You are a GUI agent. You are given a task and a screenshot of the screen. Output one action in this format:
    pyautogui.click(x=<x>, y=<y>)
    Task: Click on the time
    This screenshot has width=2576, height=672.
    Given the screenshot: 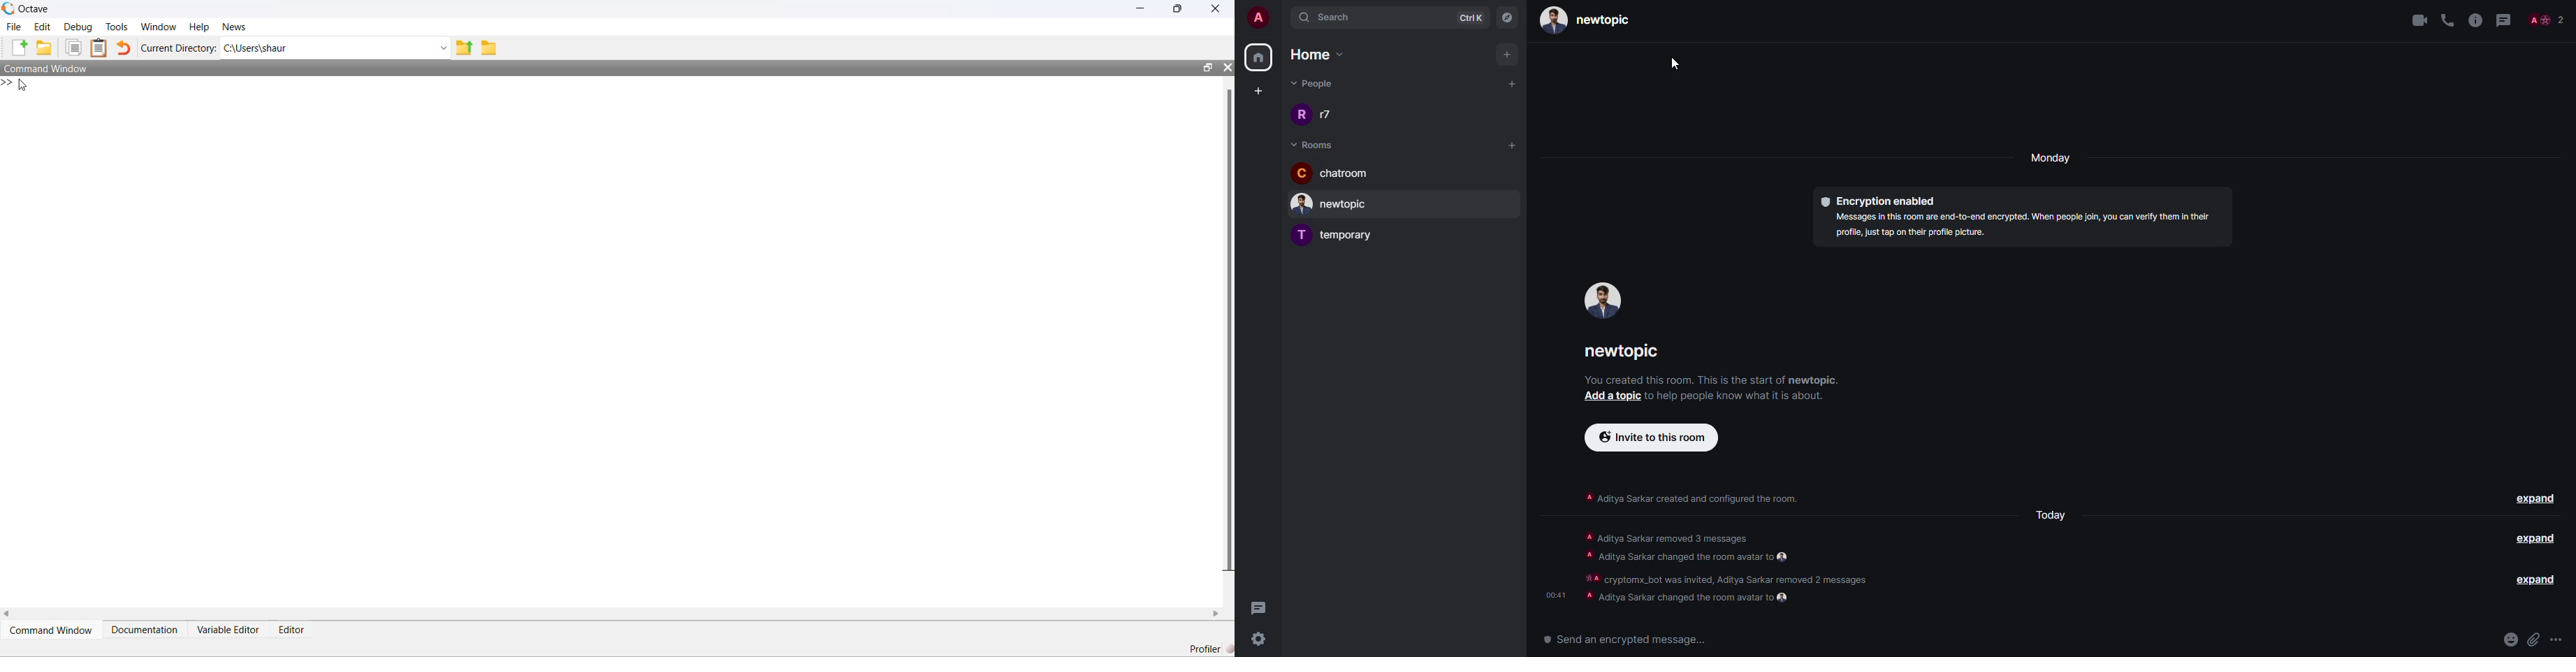 What is the action you would take?
    pyautogui.click(x=1553, y=594)
    